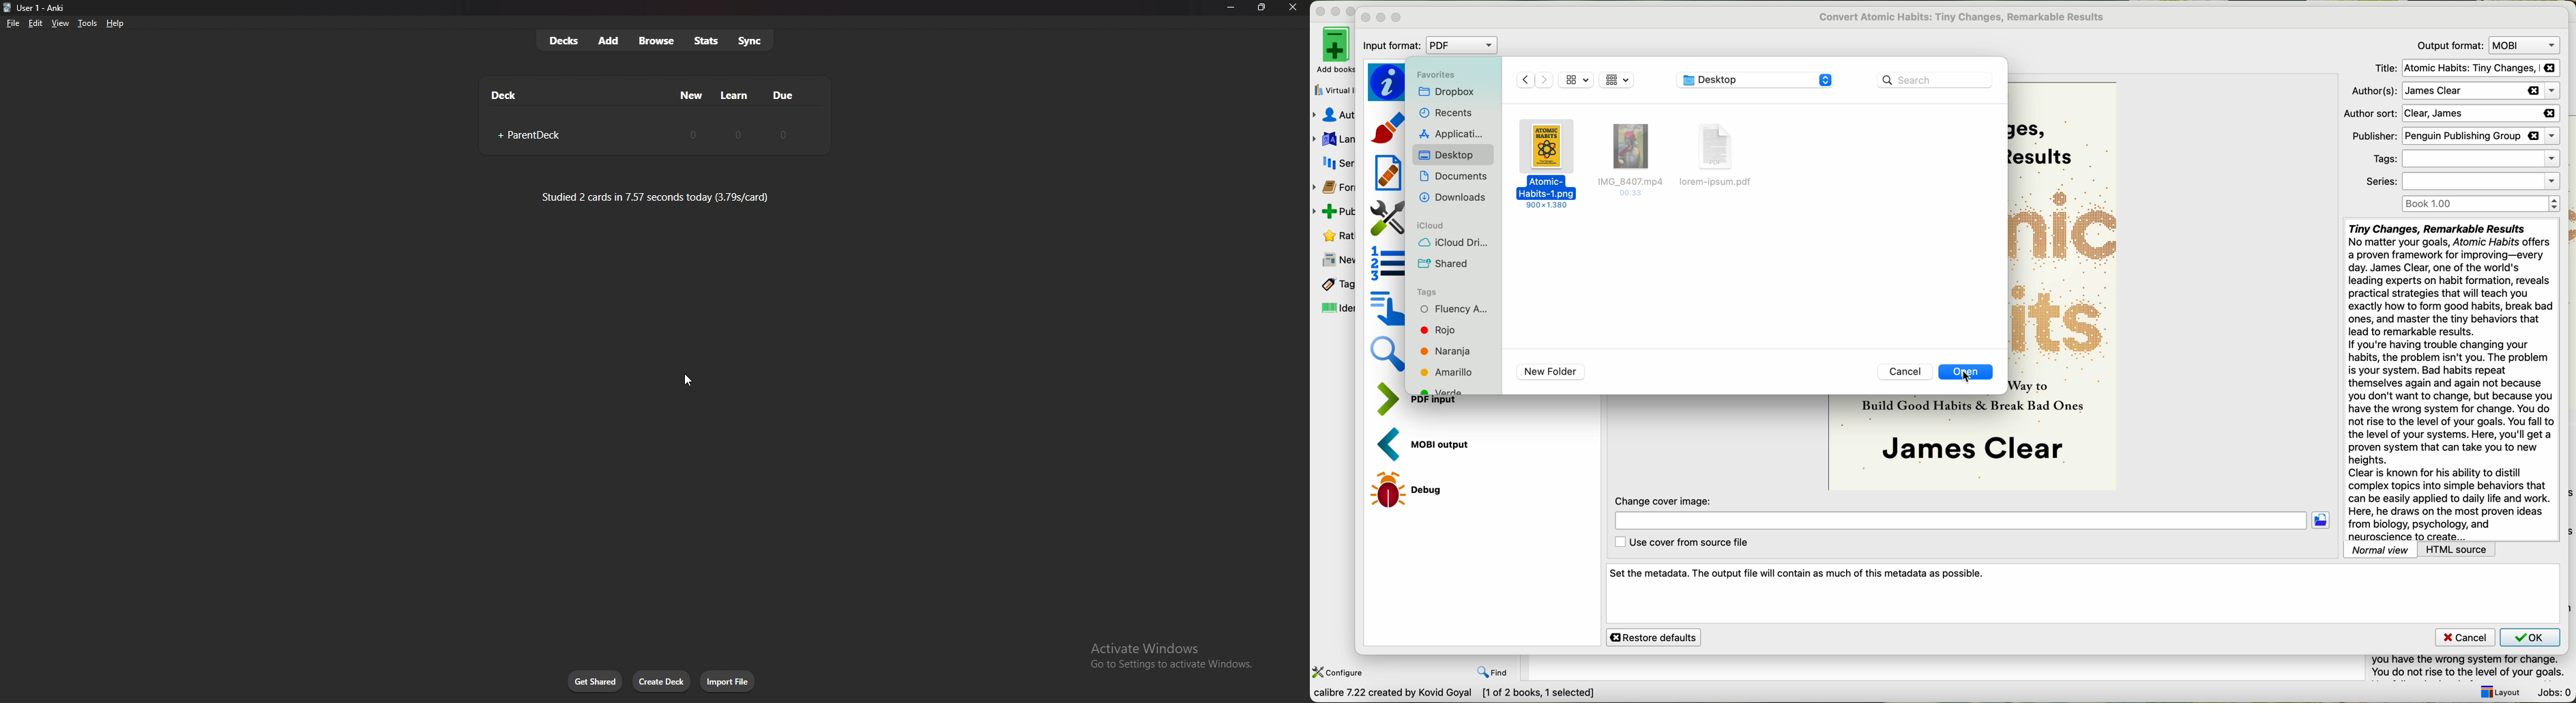 The height and width of the screenshot is (728, 2576). Describe the element at coordinates (2486, 45) in the screenshot. I see `output format: MOVI` at that location.